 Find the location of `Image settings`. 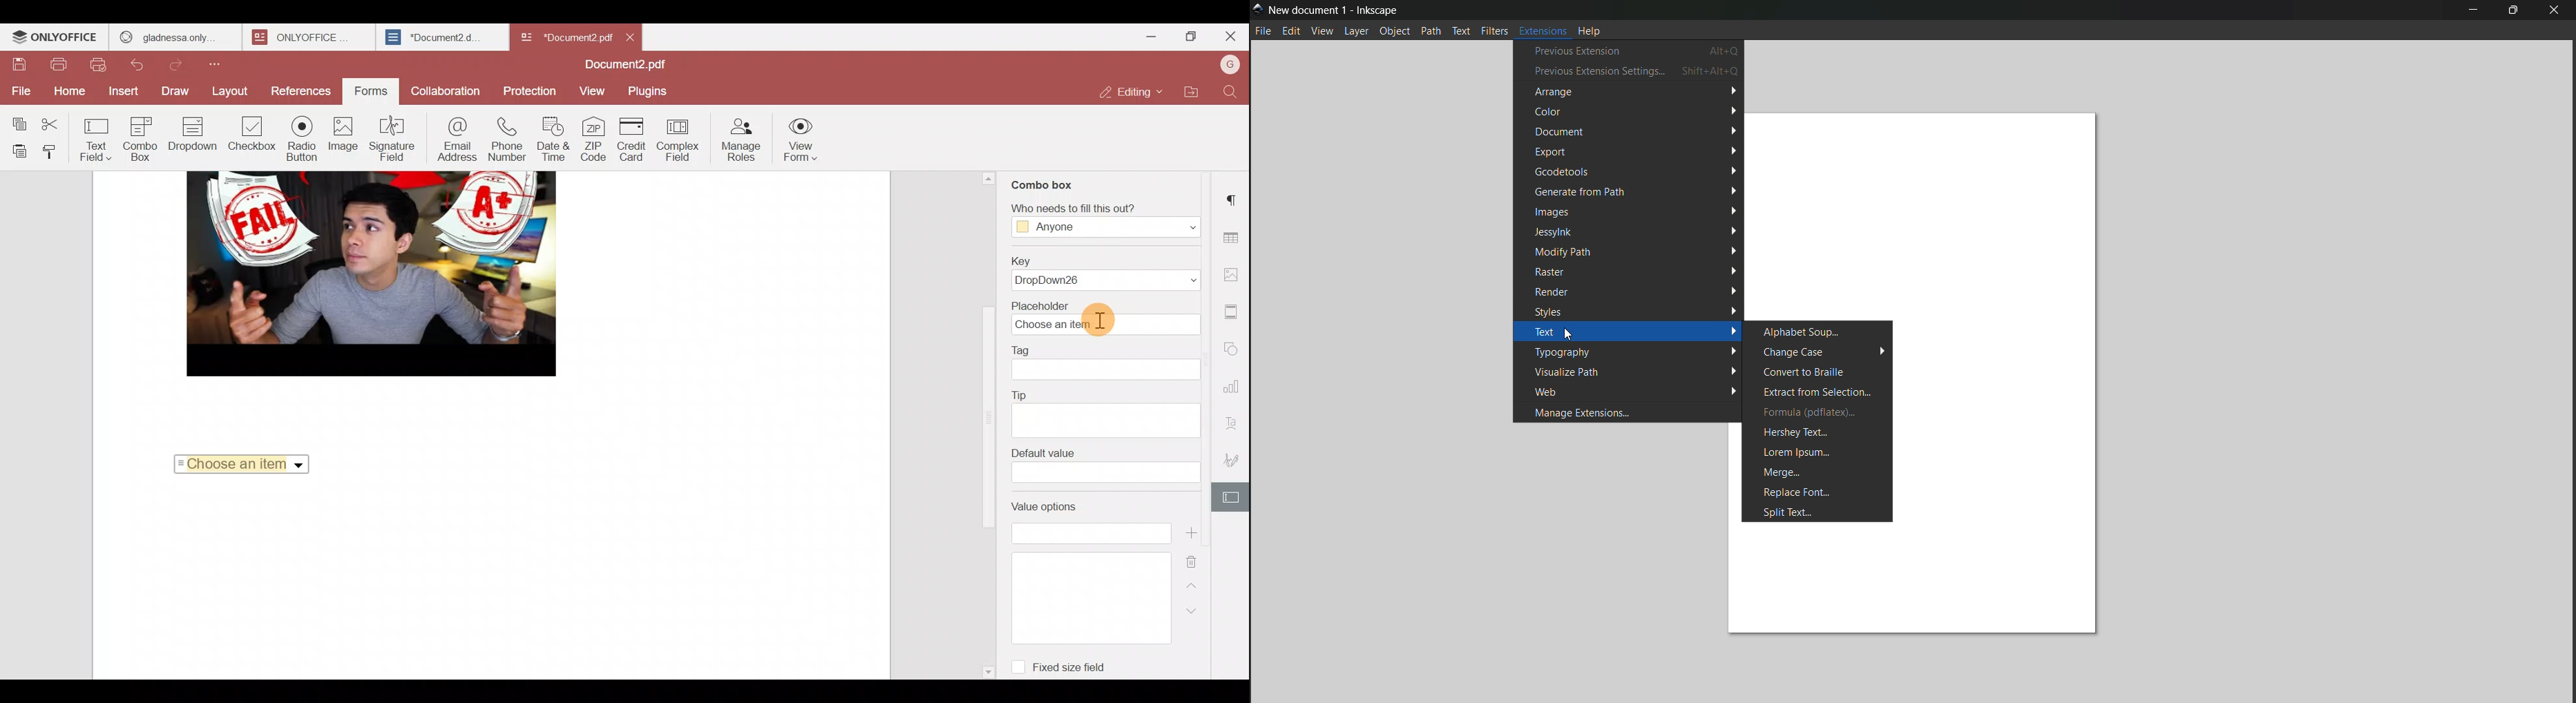

Image settings is located at coordinates (1234, 275).